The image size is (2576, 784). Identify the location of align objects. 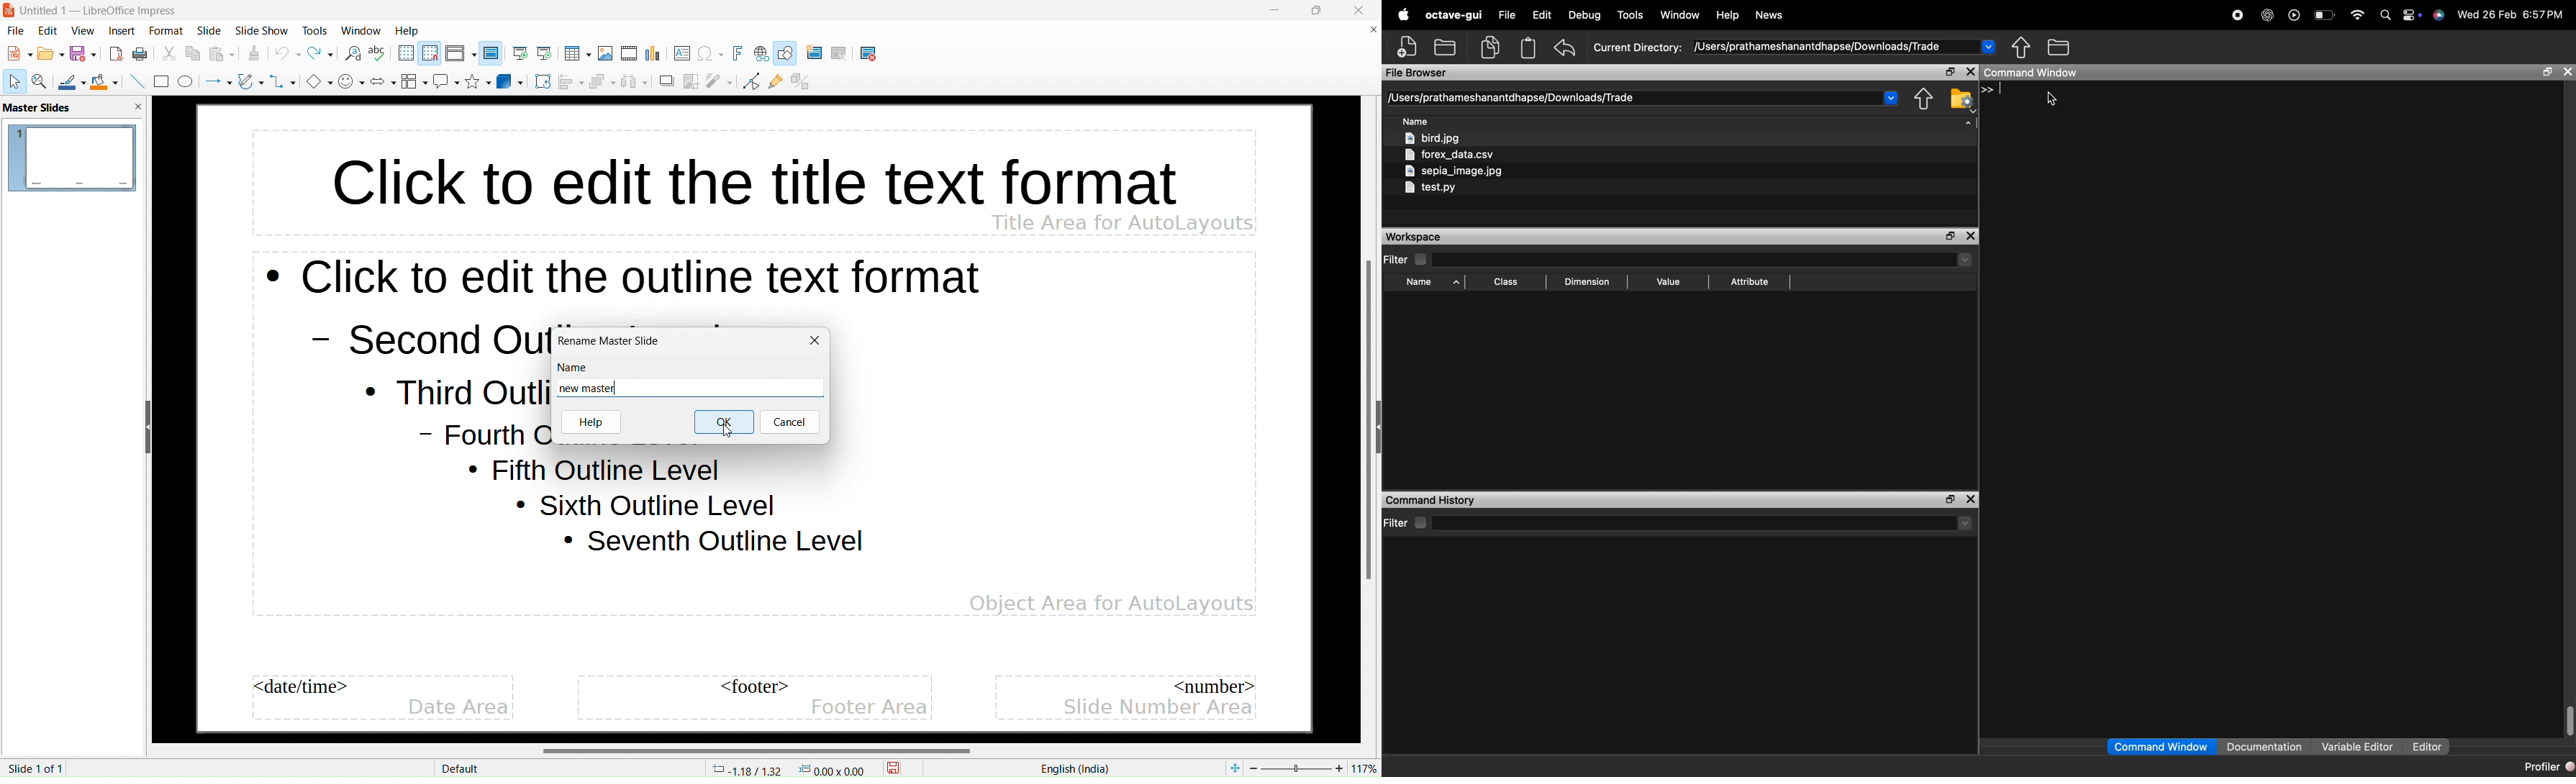
(570, 82).